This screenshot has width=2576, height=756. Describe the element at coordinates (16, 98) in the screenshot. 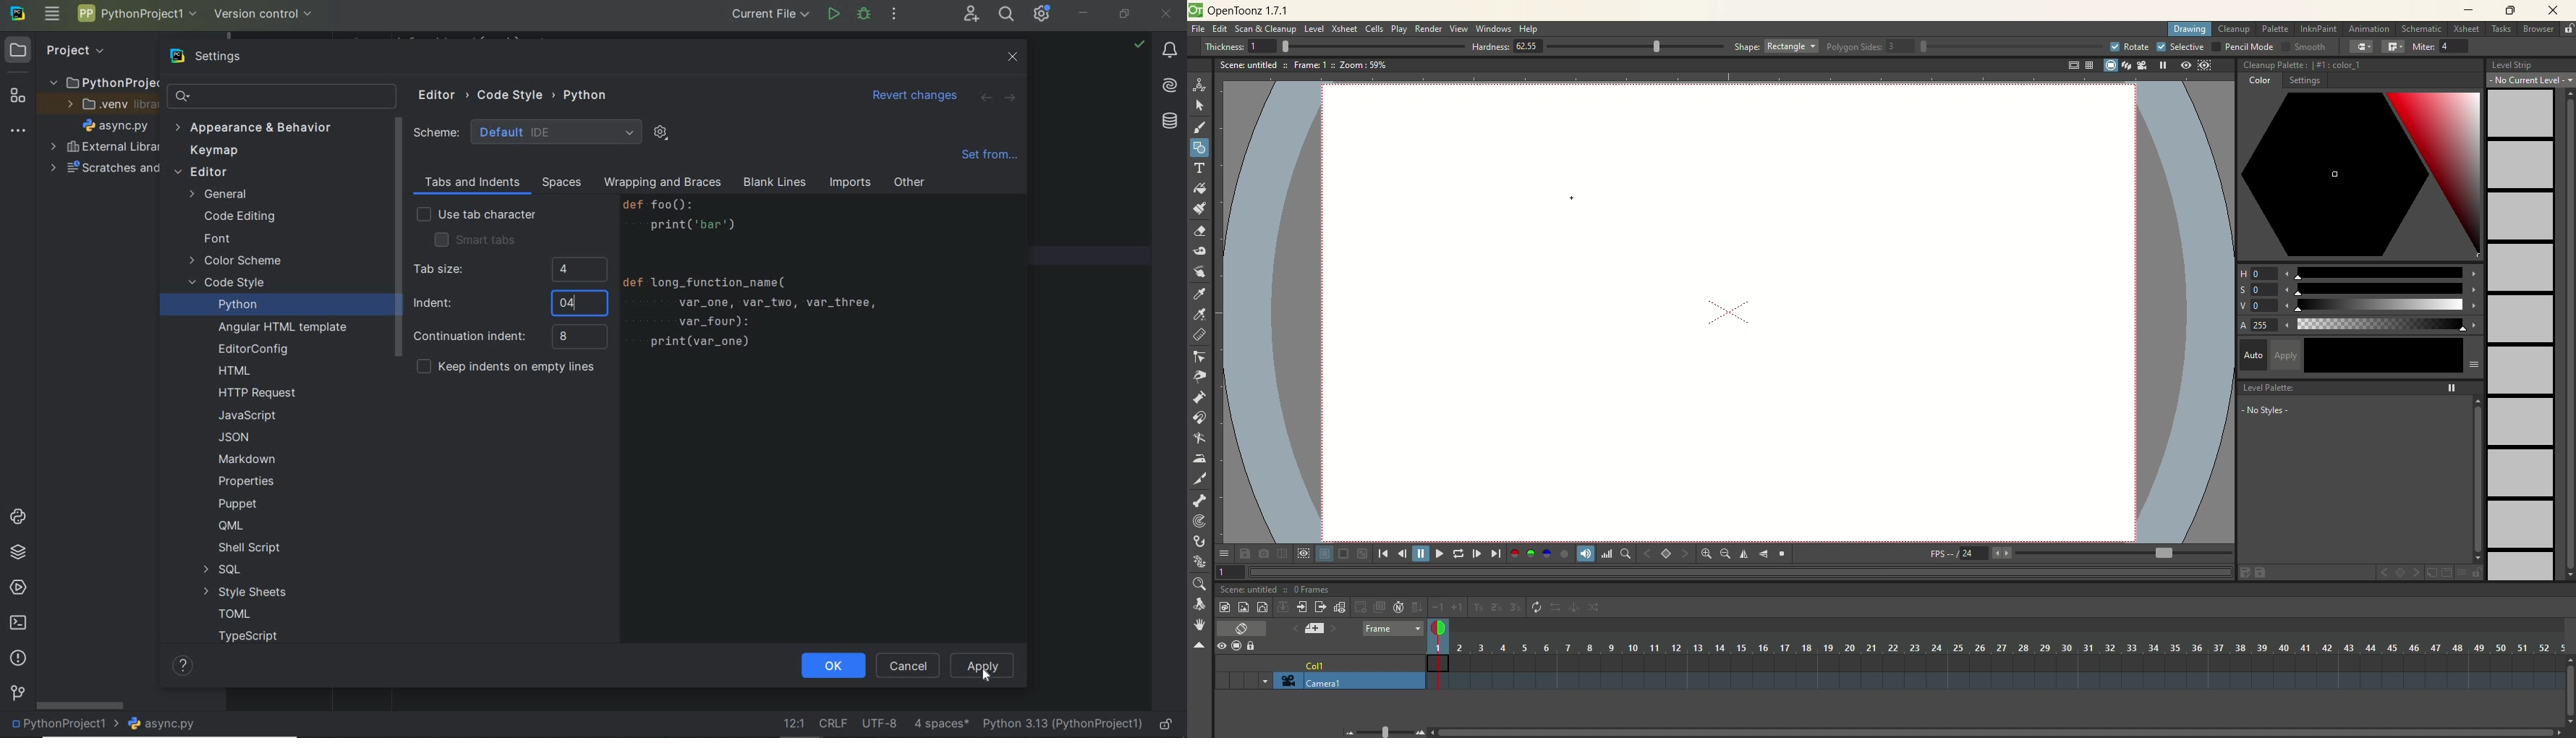

I see `structure` at that location.